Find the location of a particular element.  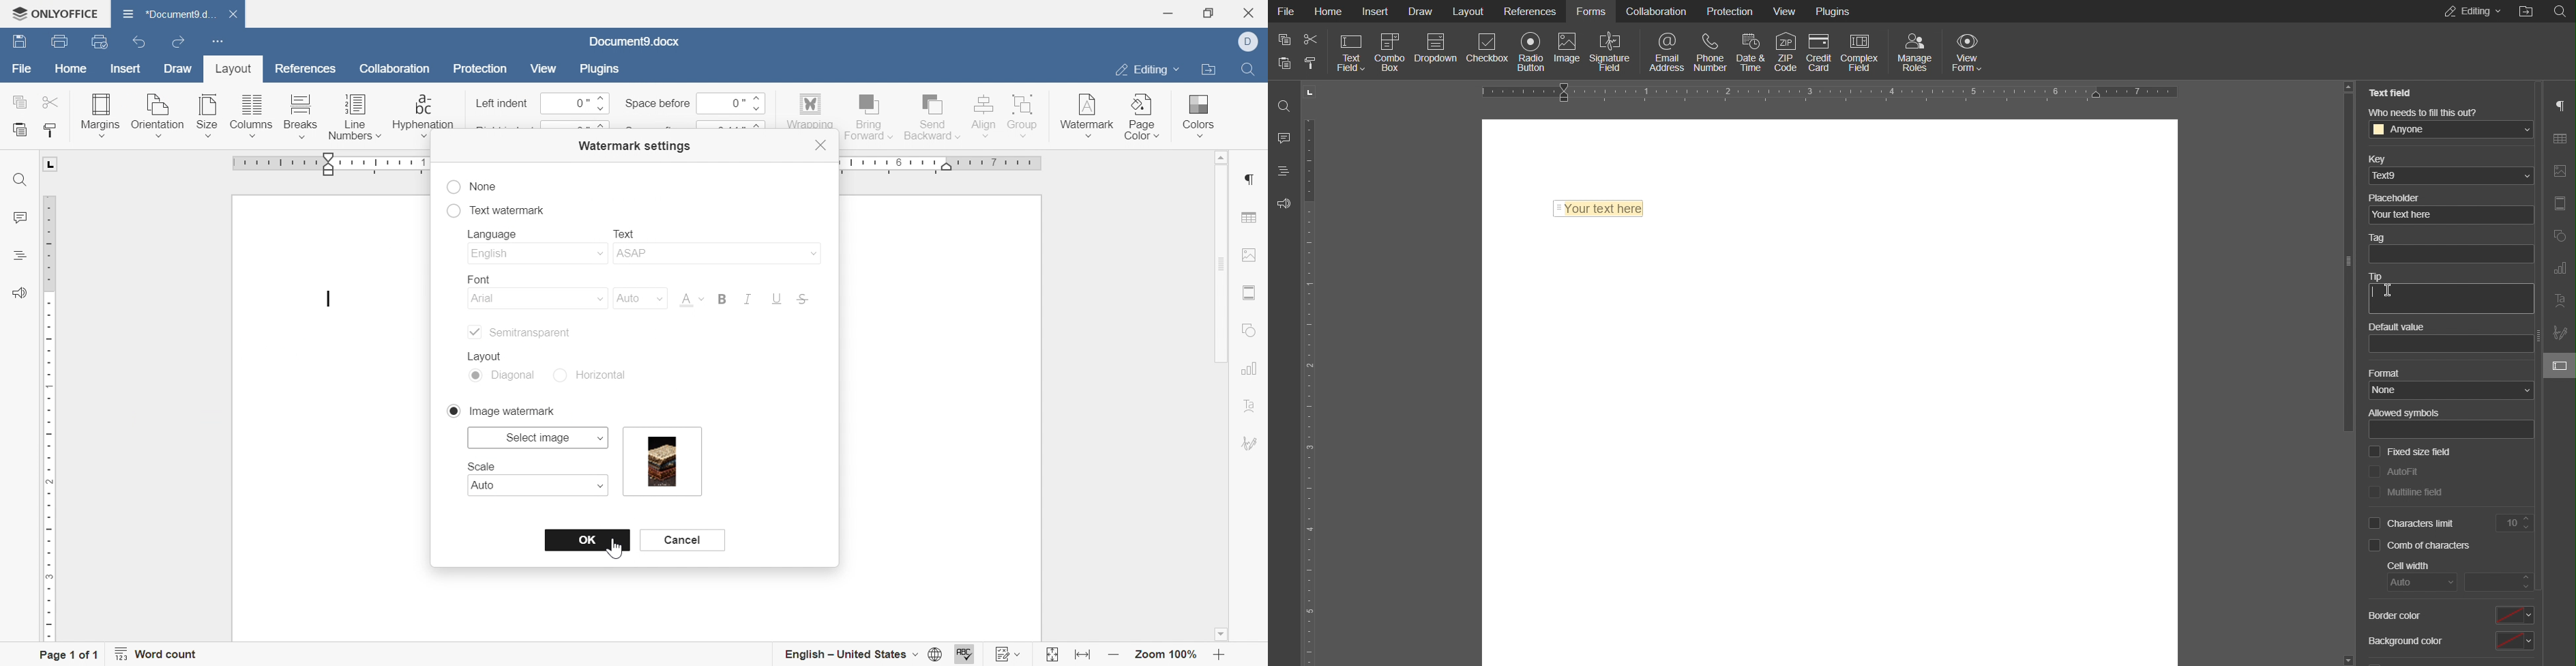

protection is located at coordinates (480, 71).